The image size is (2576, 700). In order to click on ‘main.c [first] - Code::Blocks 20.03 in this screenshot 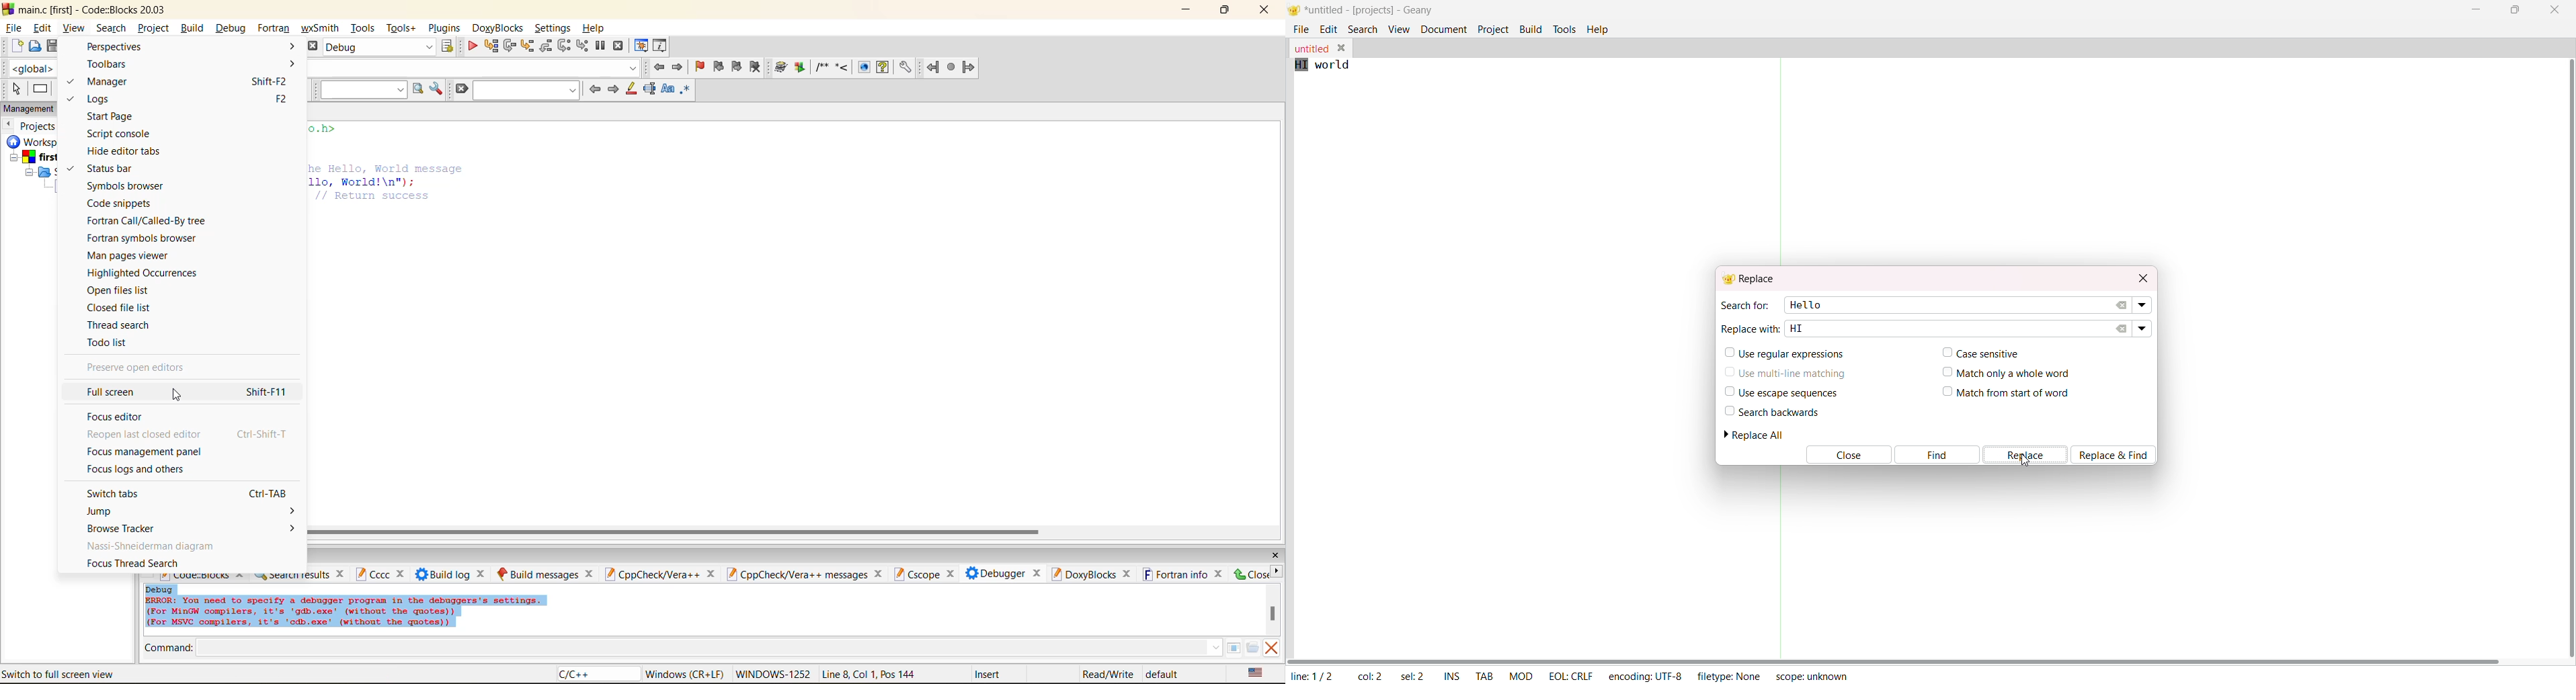, I will do `click(88, 10)`.